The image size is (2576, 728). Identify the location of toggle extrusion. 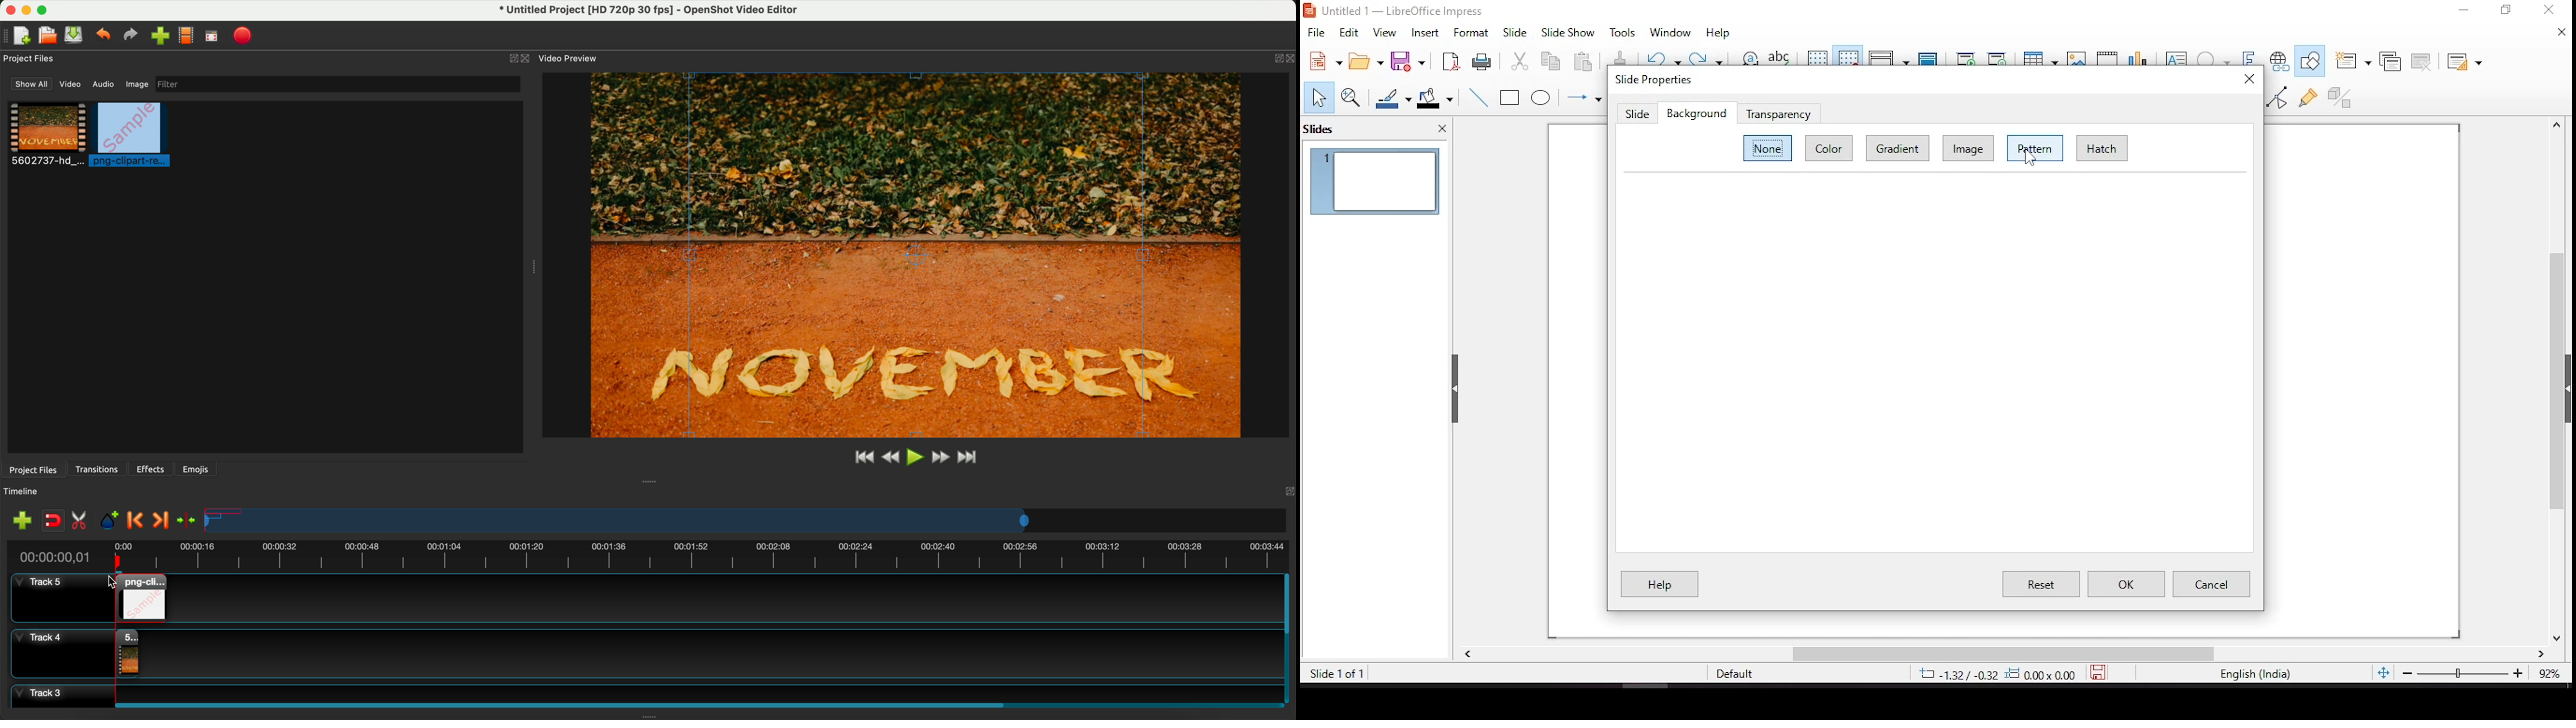
(2339, 97).